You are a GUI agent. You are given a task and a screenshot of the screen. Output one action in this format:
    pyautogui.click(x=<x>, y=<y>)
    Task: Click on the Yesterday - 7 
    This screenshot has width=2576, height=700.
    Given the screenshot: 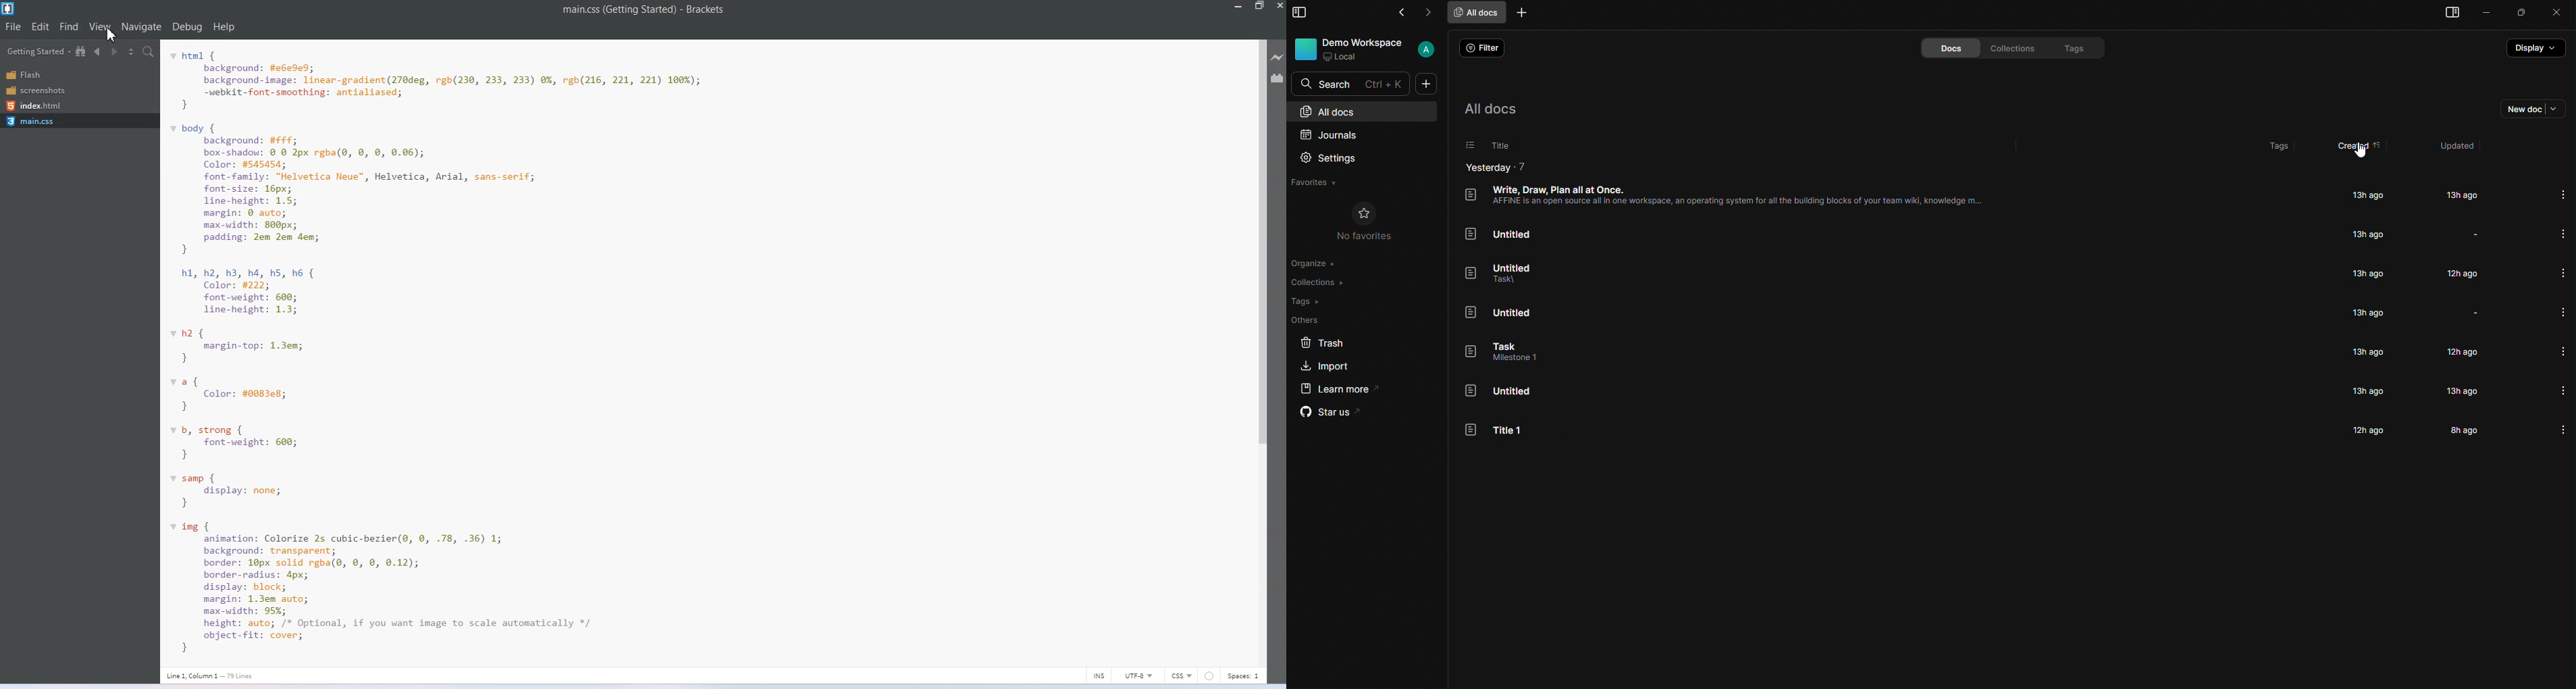 What is the action you would take?
    pyautogui.click(x=1496, y=167)
    